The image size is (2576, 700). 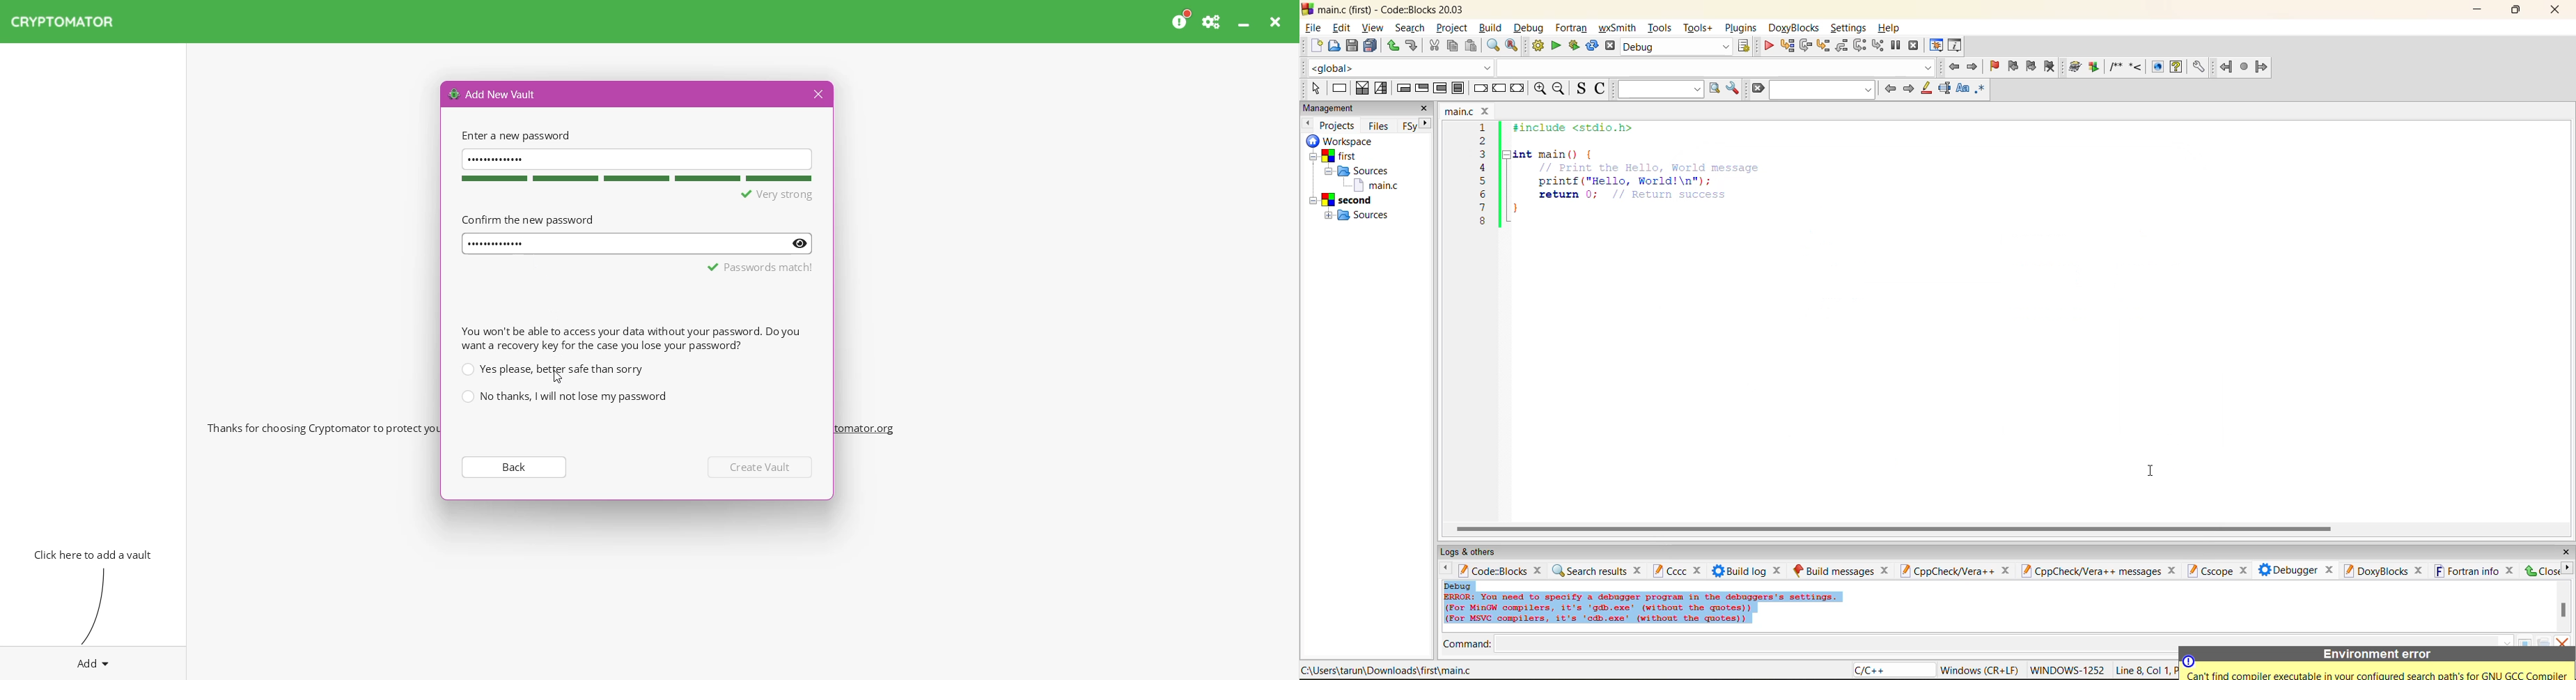 What do you see at coordinates (1338, 88) in the screenshot?
I see `instruction` at bounding box center [1338, 88].